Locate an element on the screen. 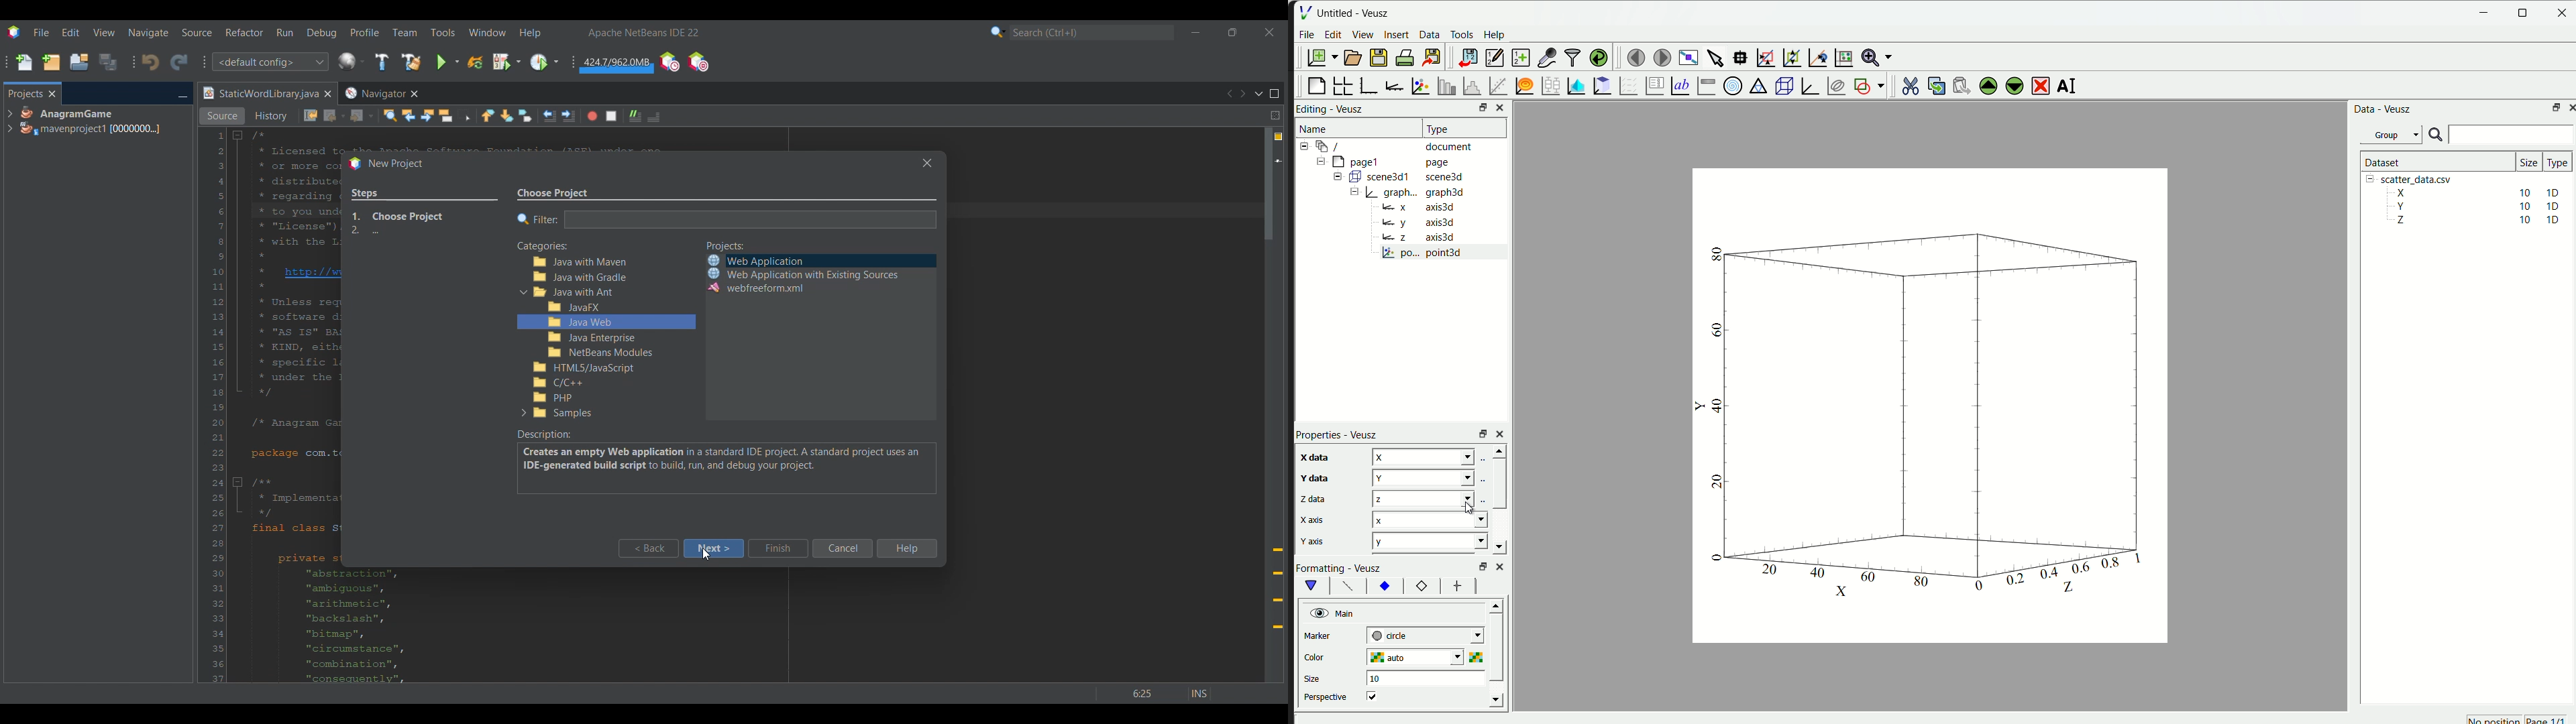 The height and width of the screenshot is (728, 2576). checkbox is located at coordinates (1375, 696).